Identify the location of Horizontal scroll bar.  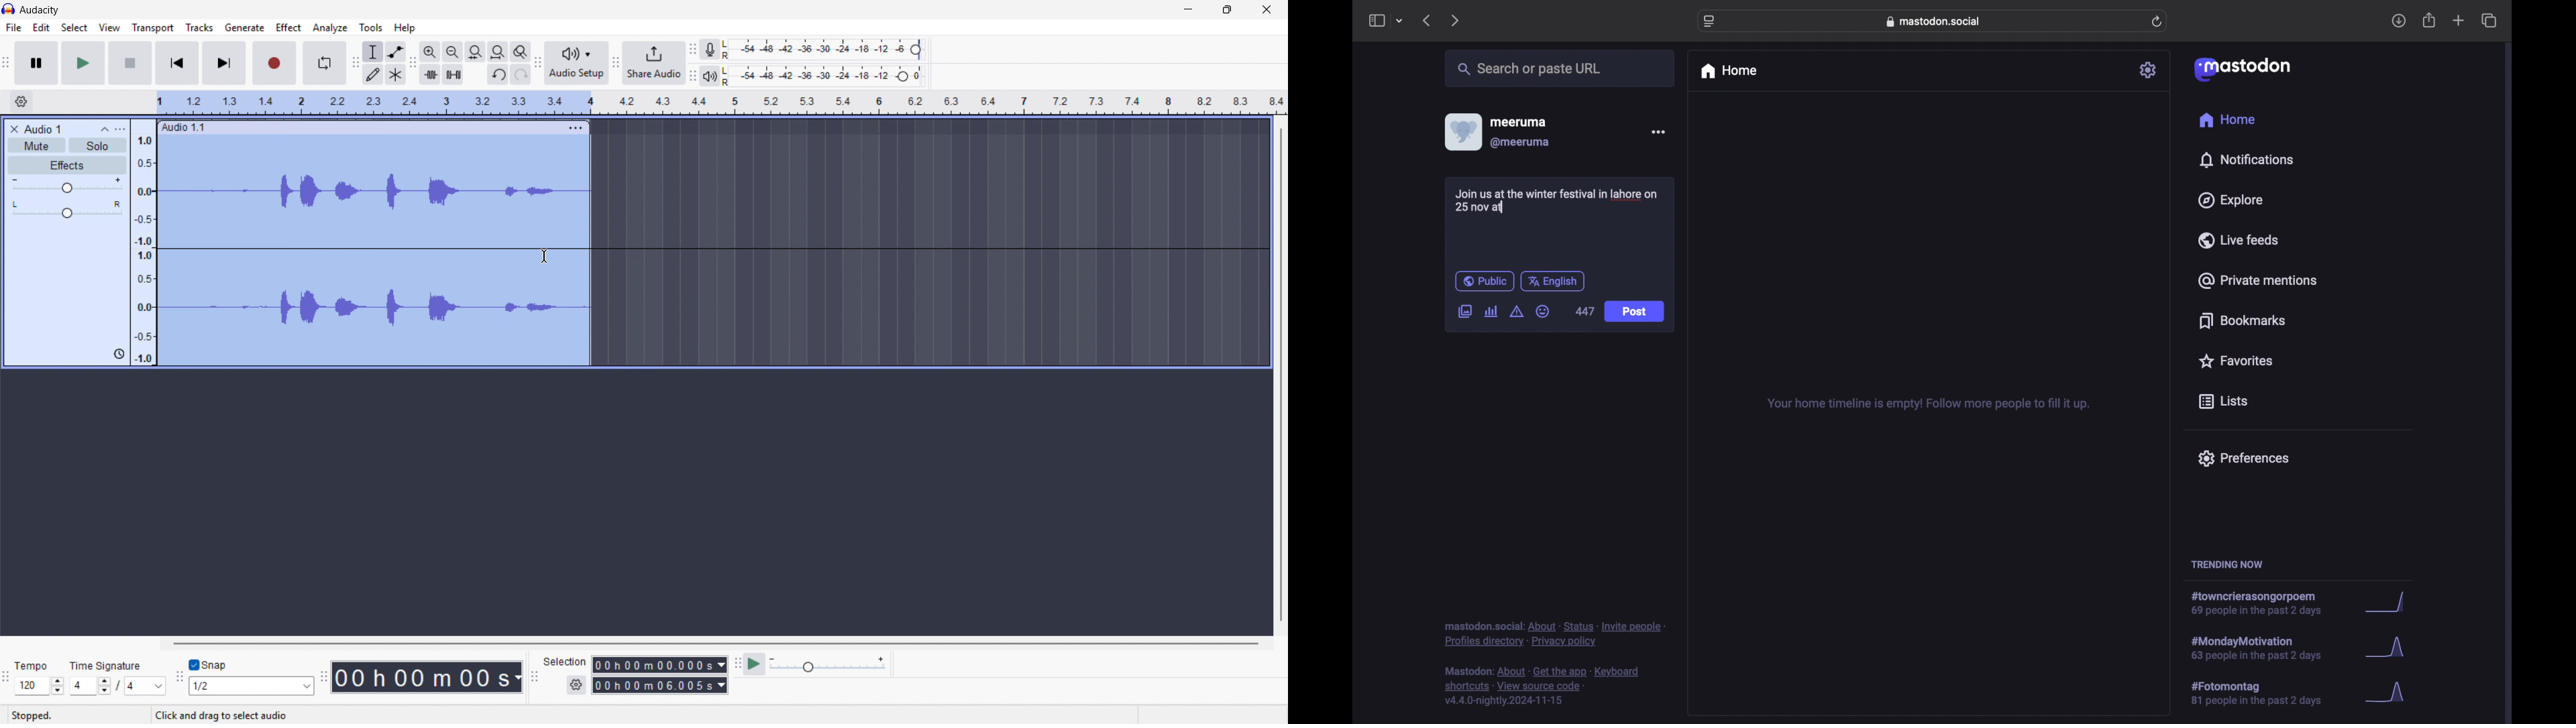
(714, 644).